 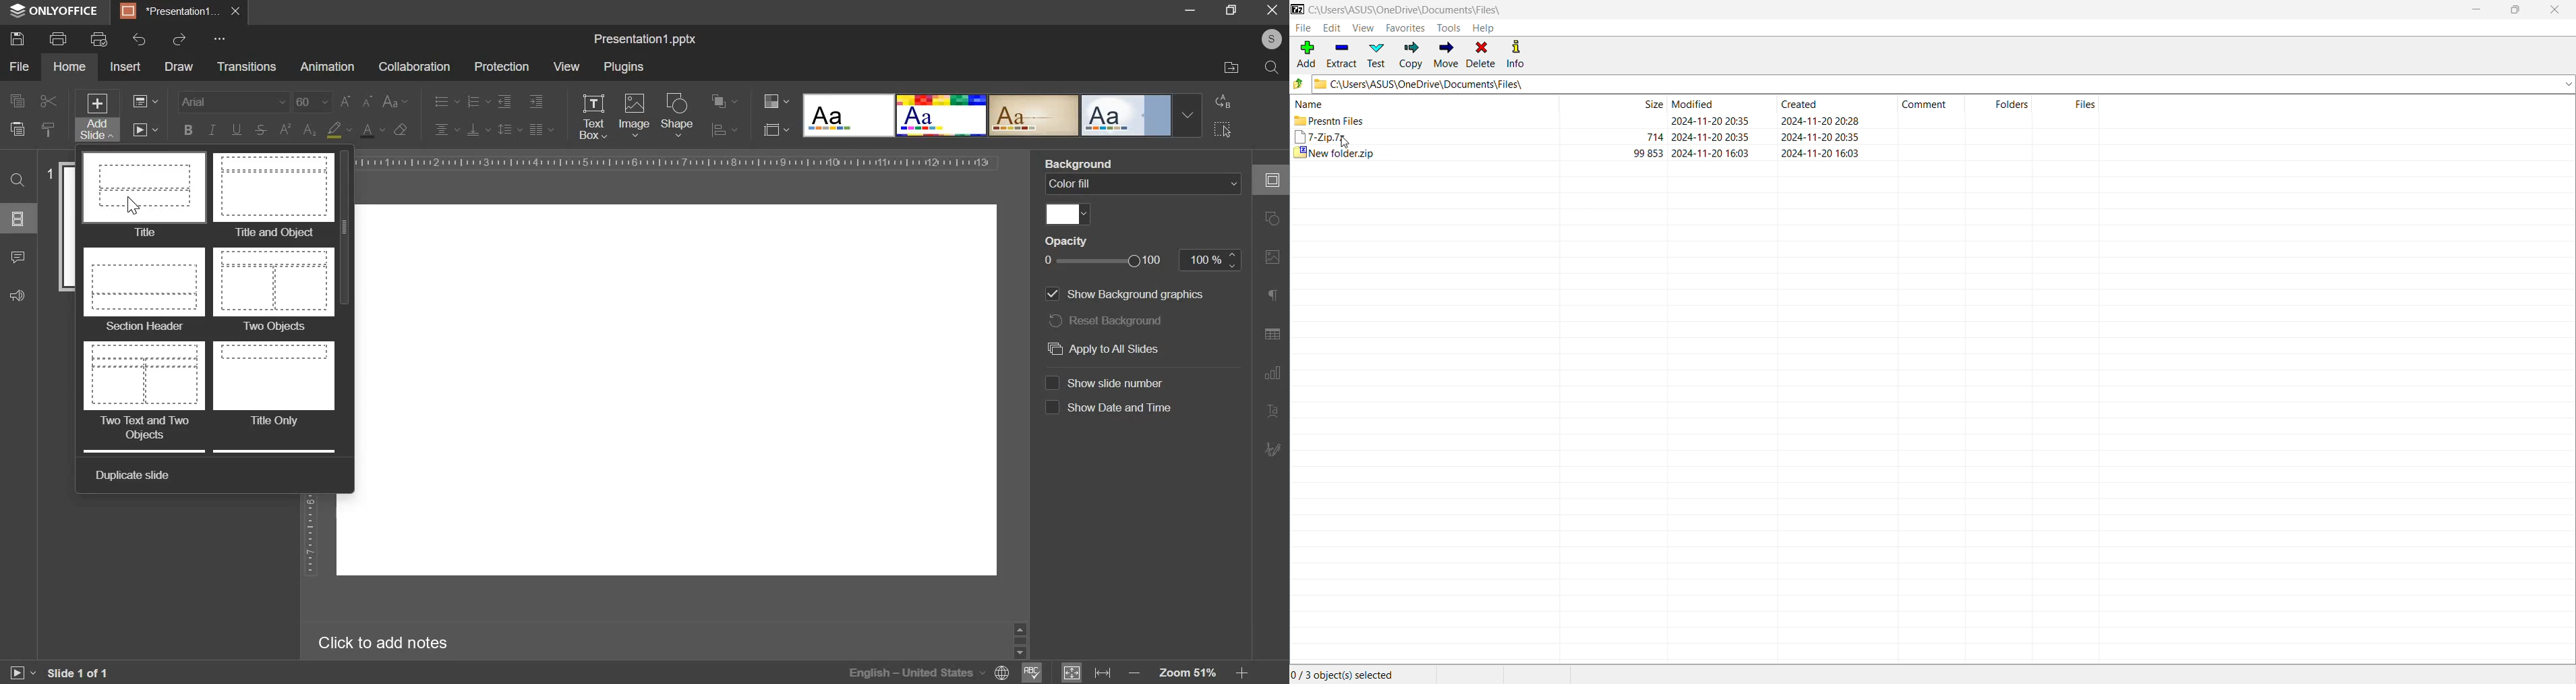 What do you see at coordinates (1484, 27) in the screenshot?
I see `Help` at bounding box center [1484, 27].